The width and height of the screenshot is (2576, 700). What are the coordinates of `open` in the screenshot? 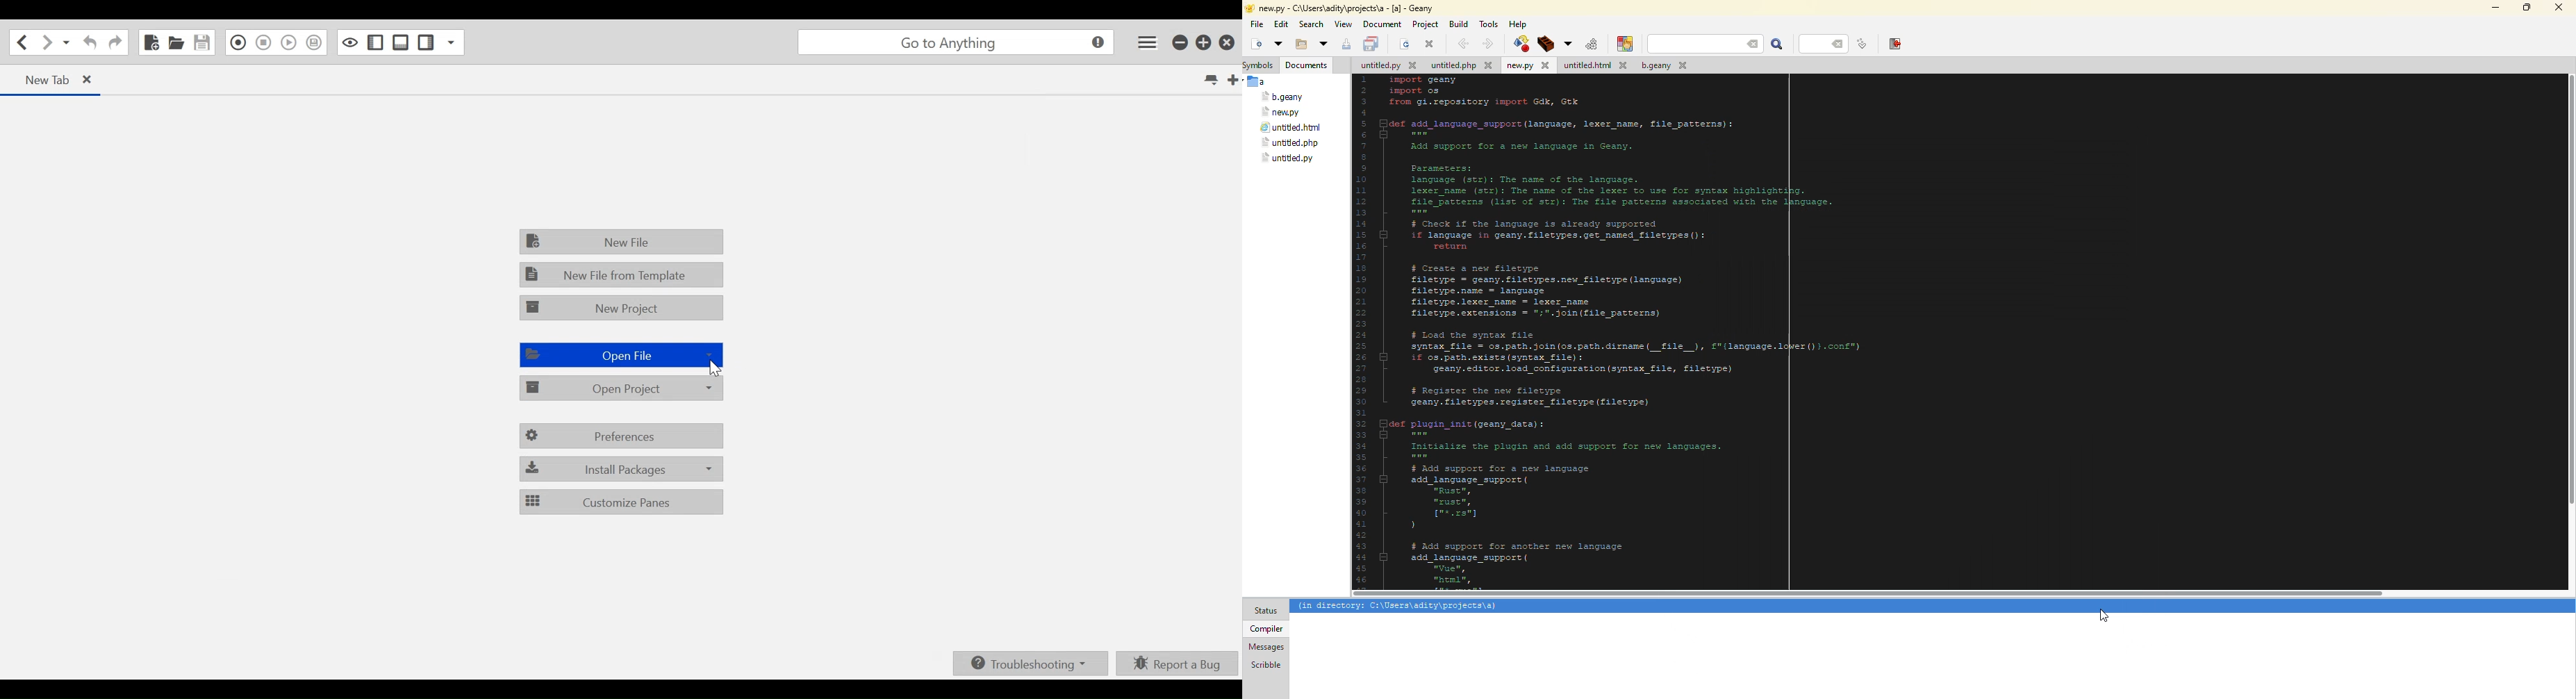 It's located at (1405, 45).